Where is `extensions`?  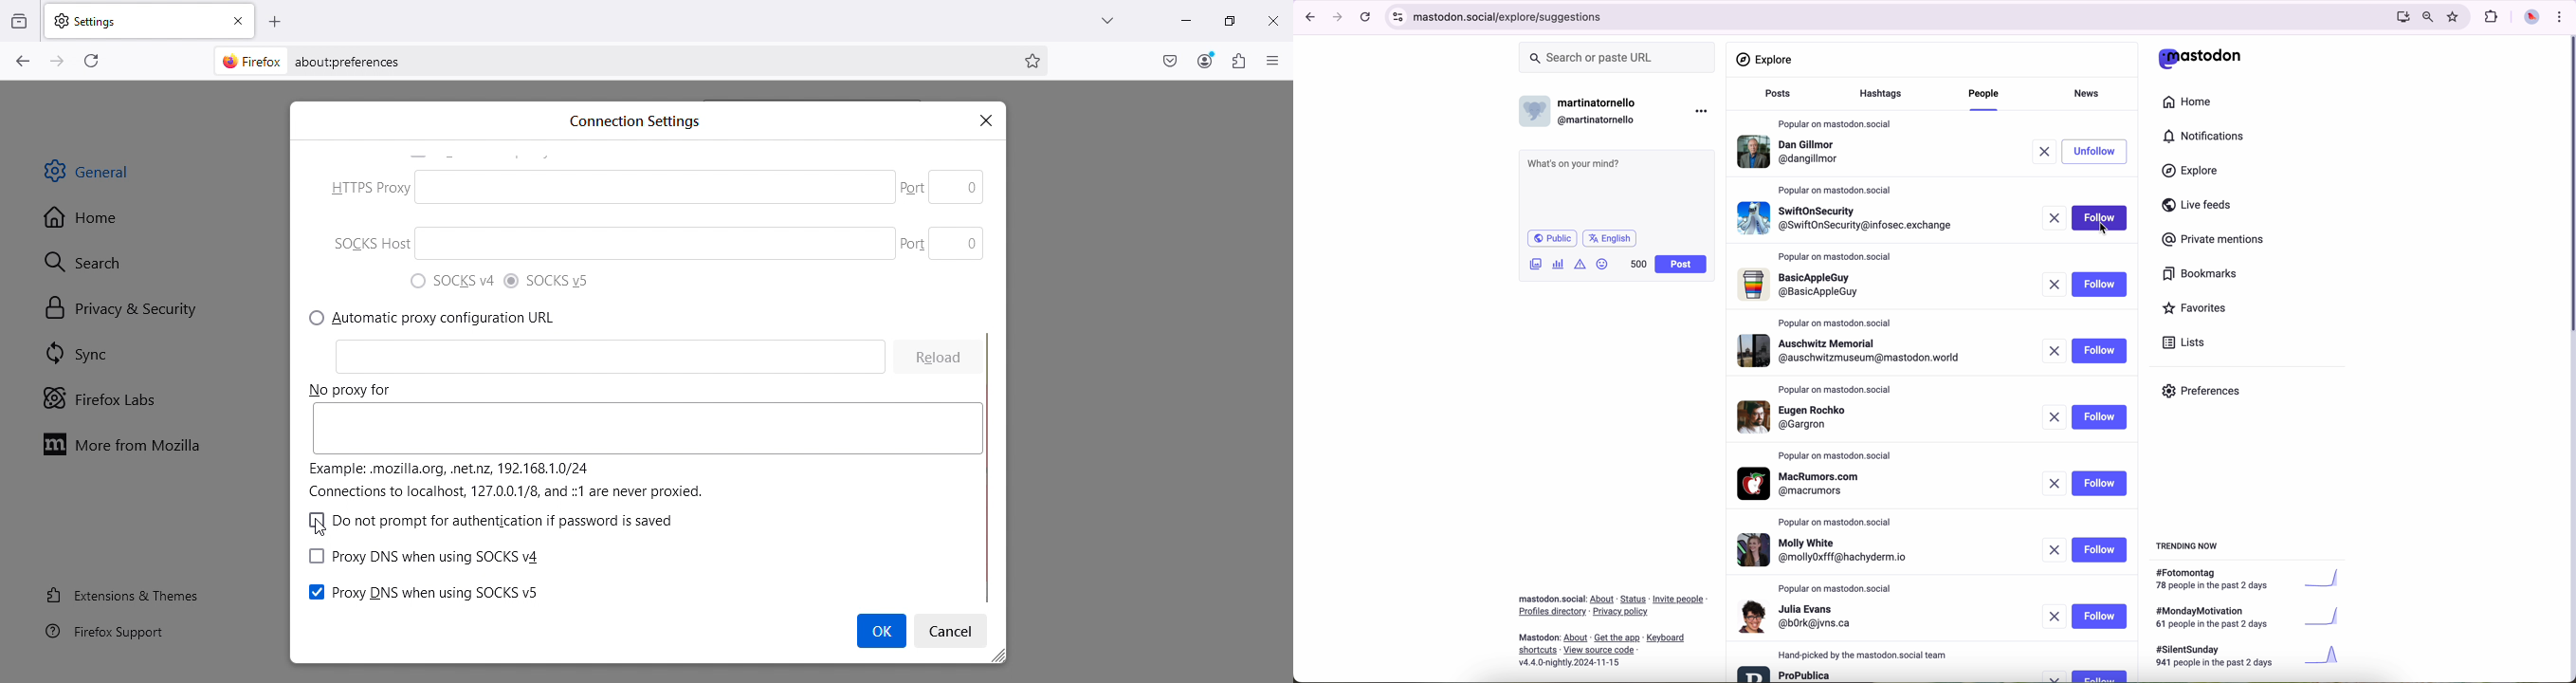
extensions is located at coordinates (2492, 17).